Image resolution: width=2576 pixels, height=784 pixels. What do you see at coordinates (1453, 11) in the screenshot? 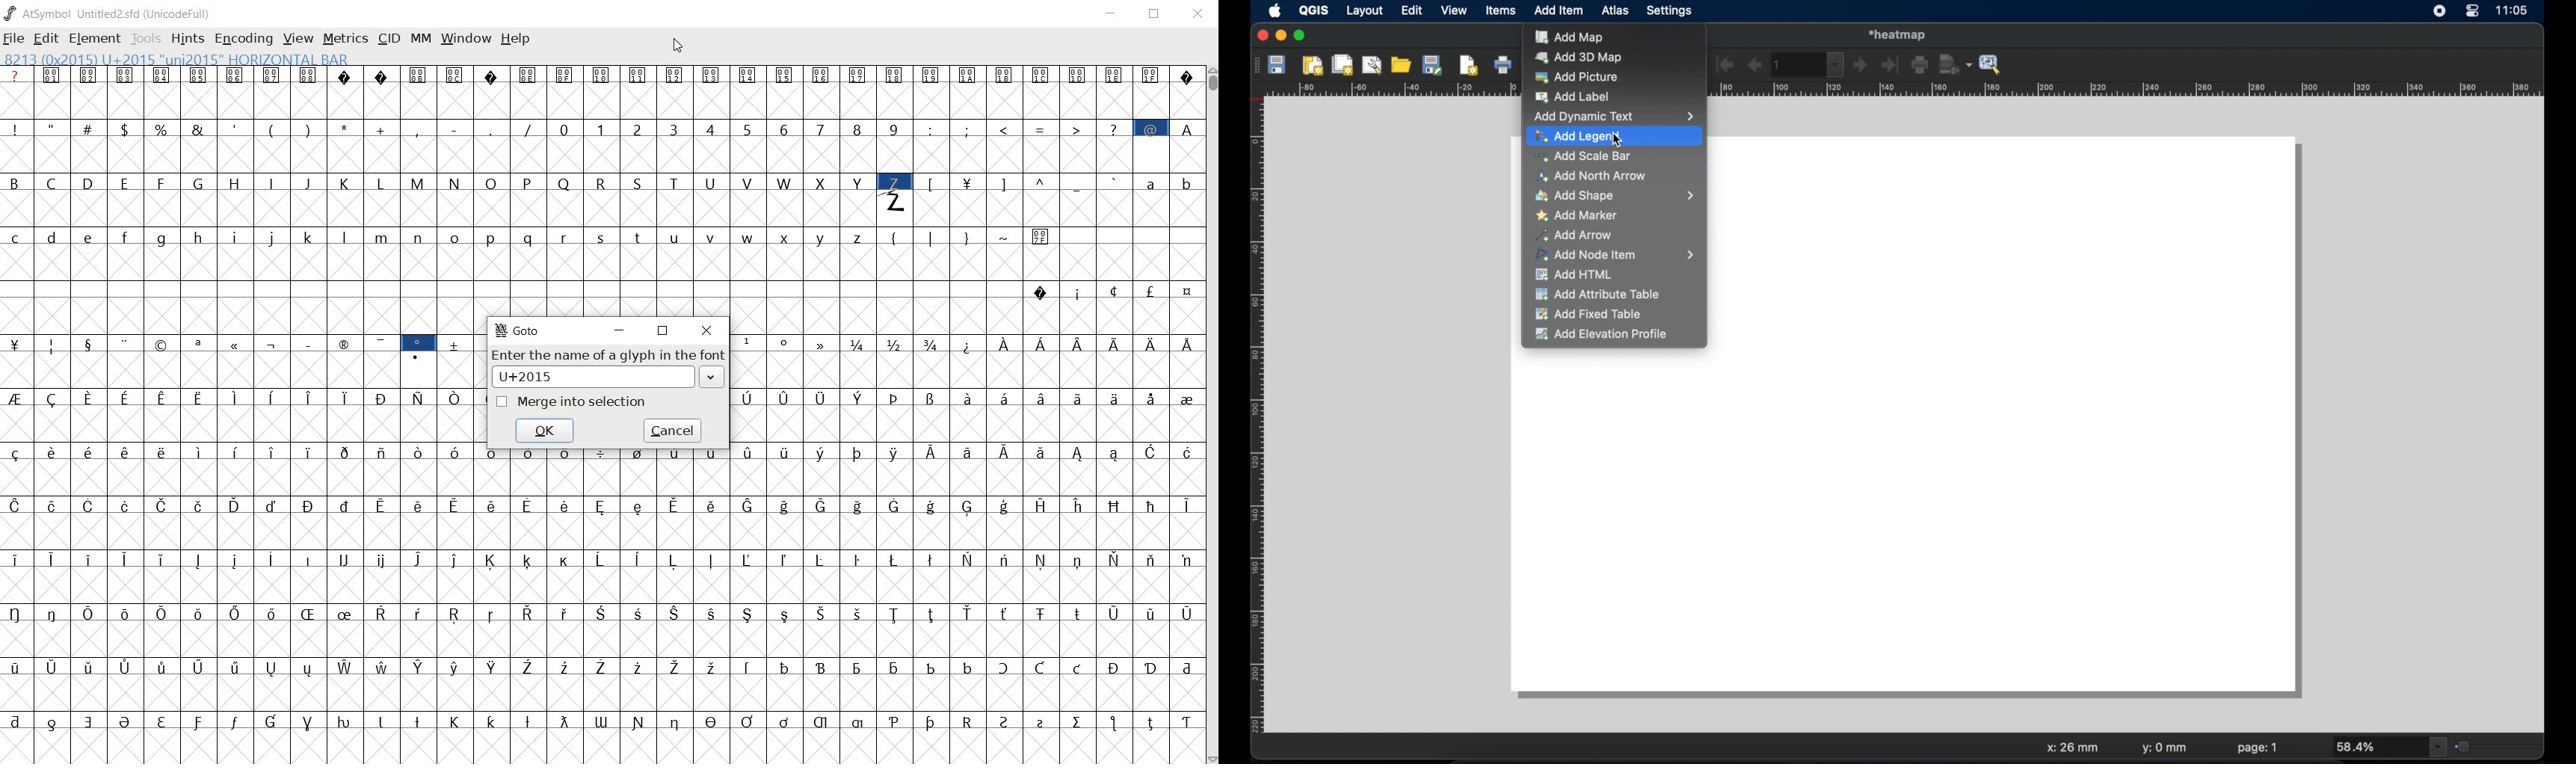
I see `view` at bounding box center [1453, 11].